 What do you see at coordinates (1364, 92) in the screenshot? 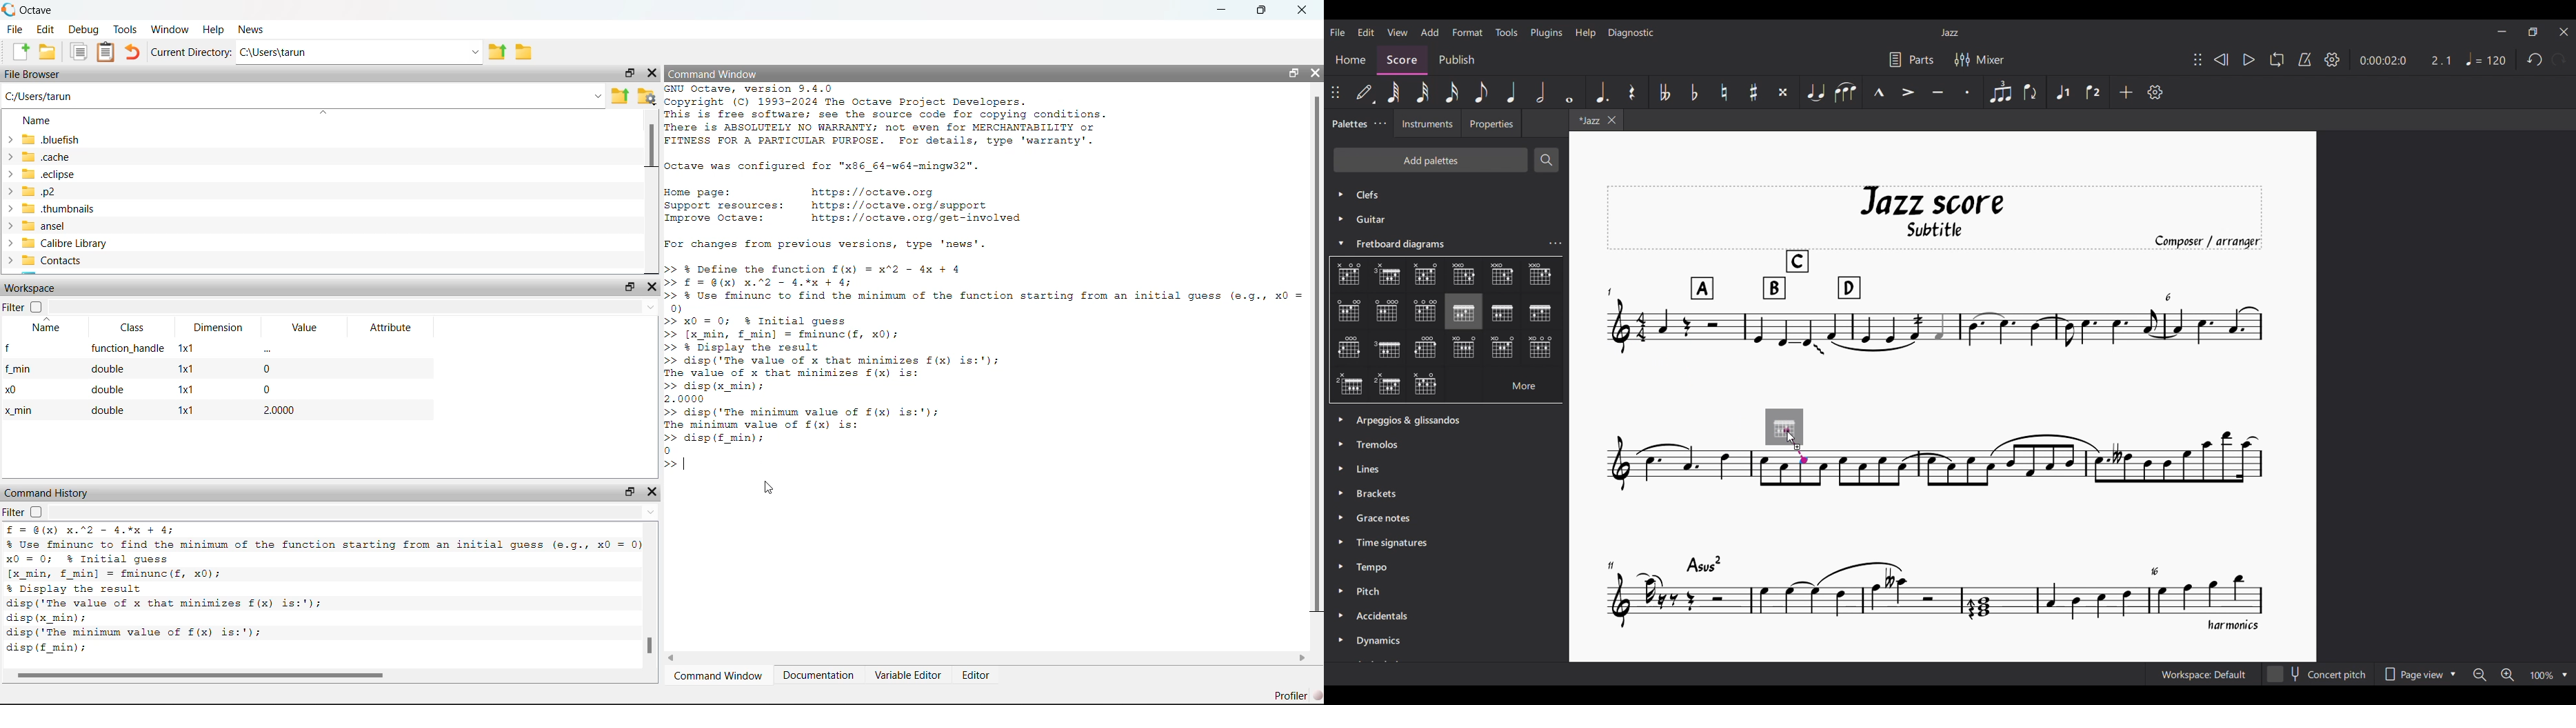
I see `Default` at bounding box center [1364, 92].